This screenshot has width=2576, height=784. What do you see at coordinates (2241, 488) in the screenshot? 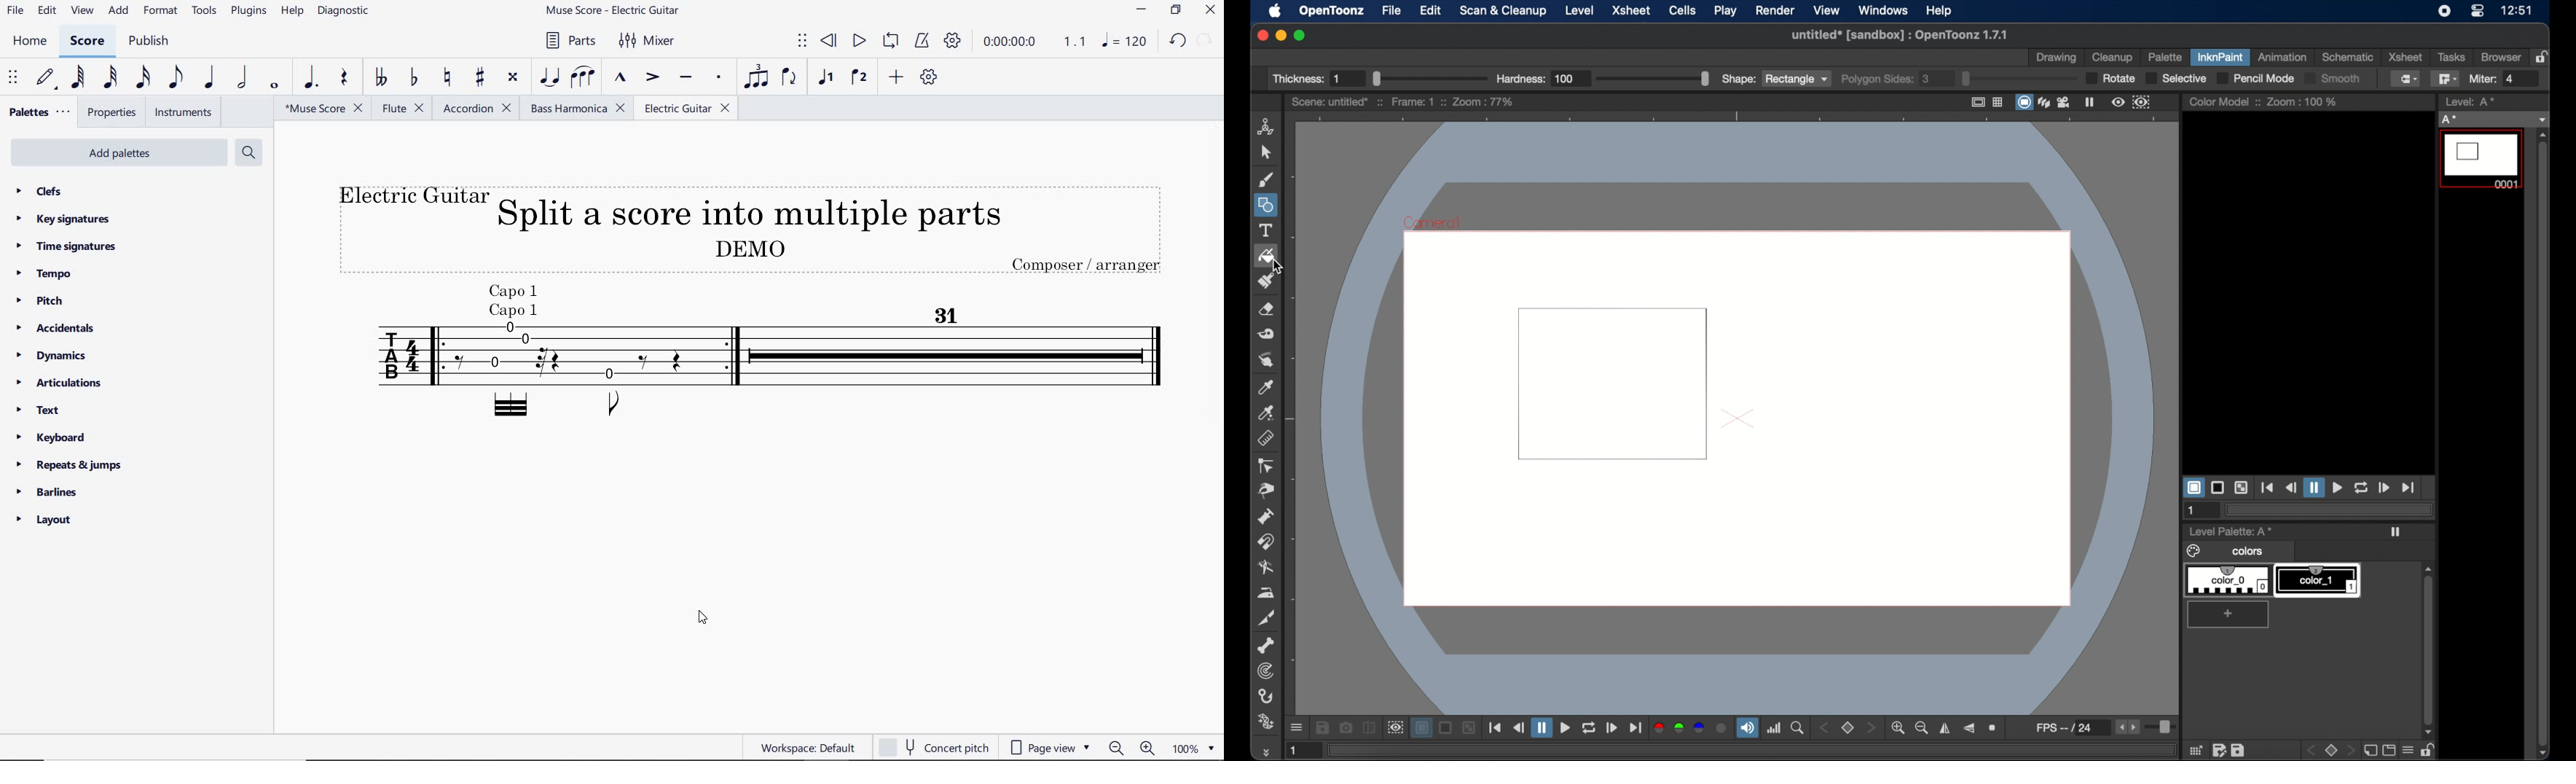
I see `checkered background` at bounding box center [2241, 488].